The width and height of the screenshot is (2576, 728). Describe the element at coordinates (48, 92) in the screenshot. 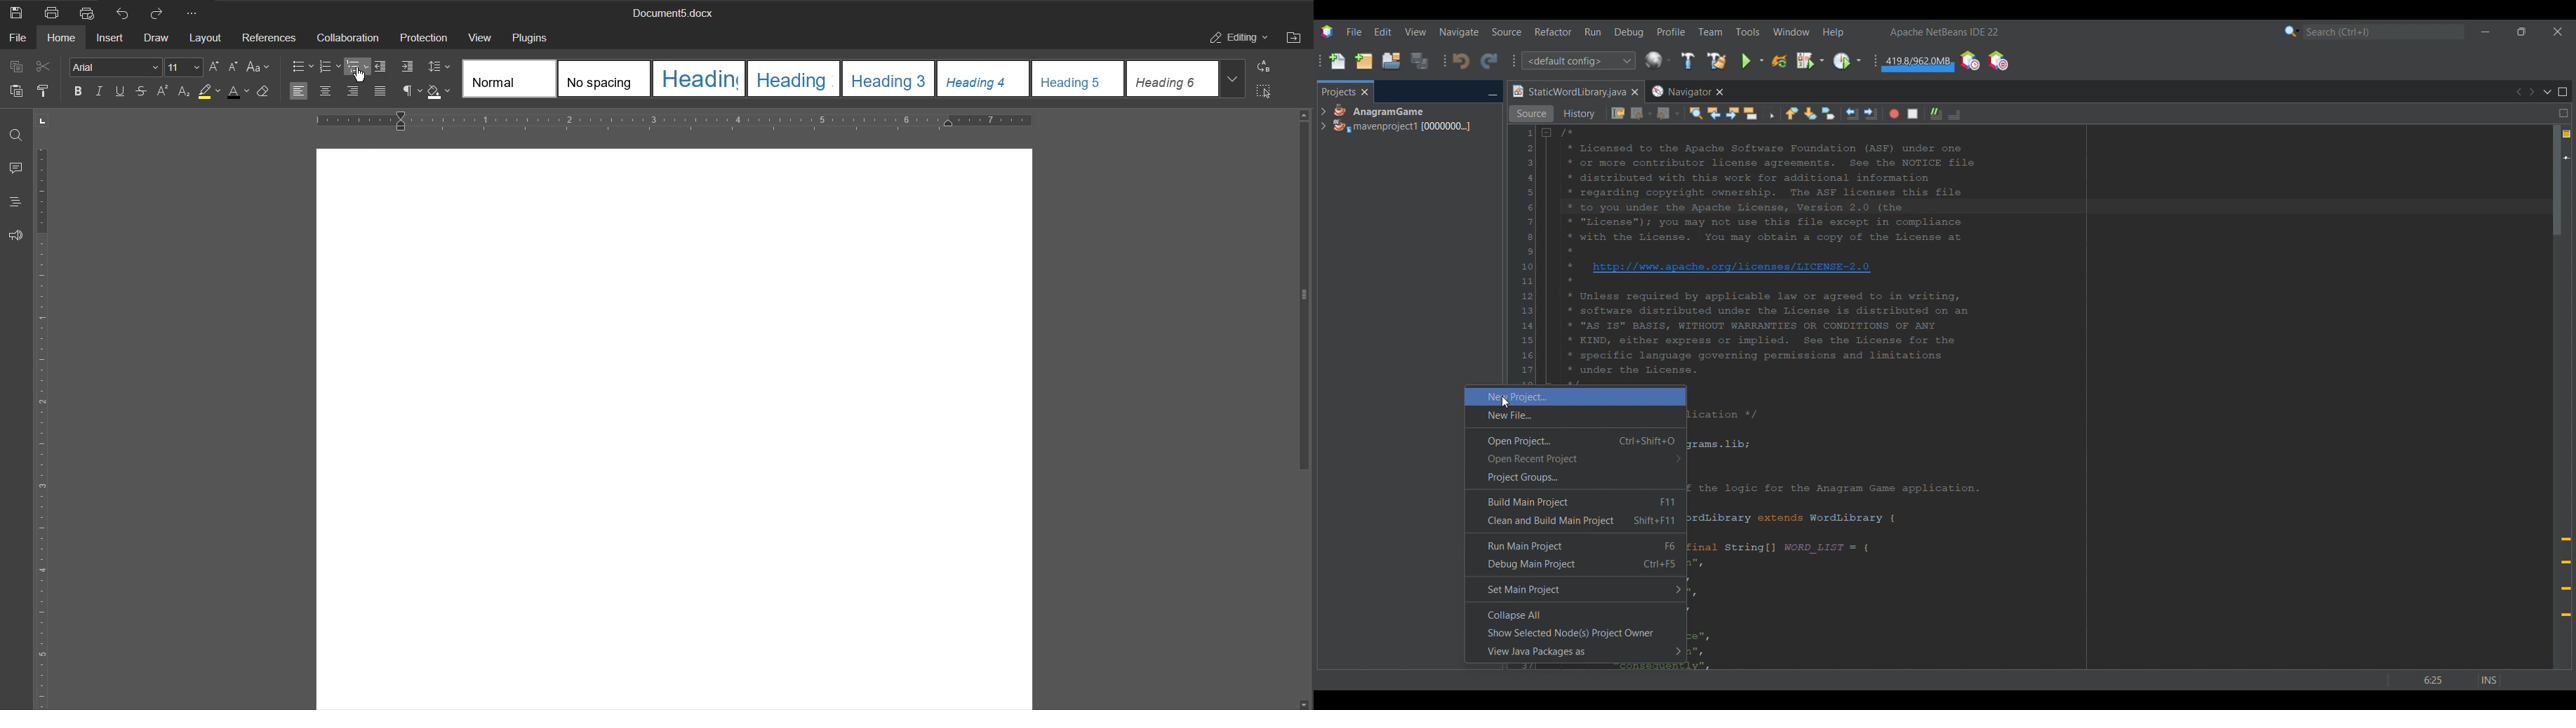

I see `Copy Style` at that location.